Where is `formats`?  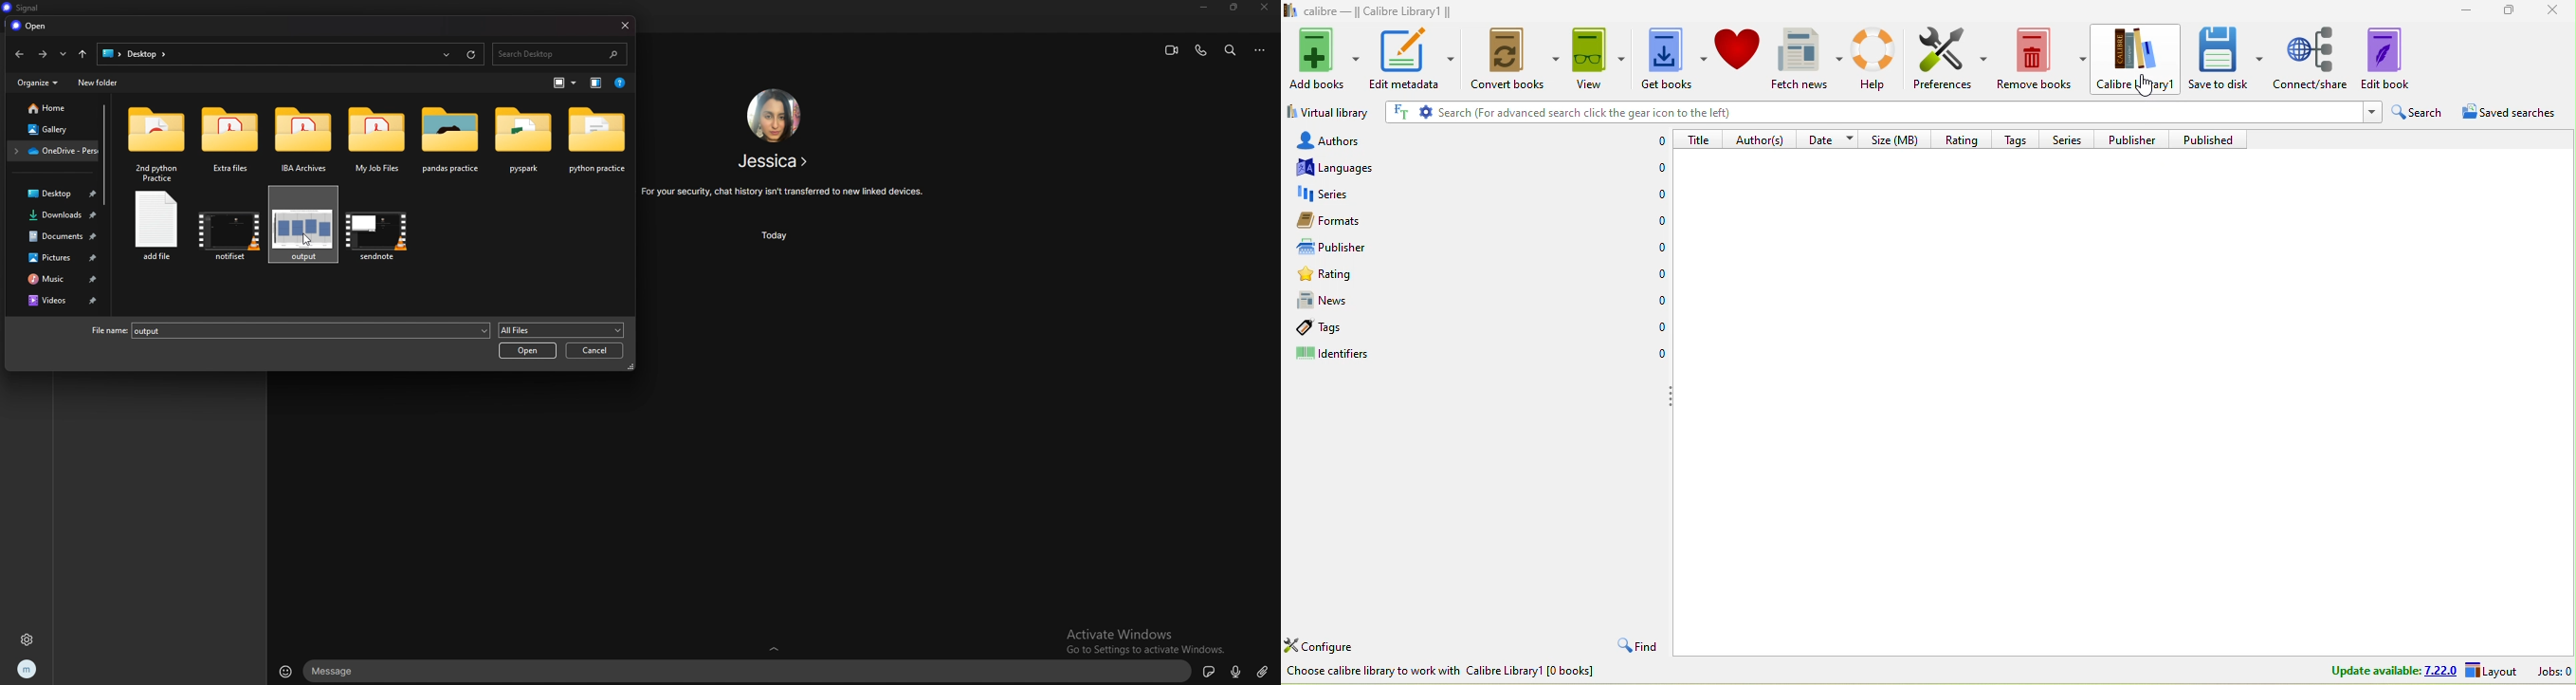 formats is located at coordinates (1352, 220).